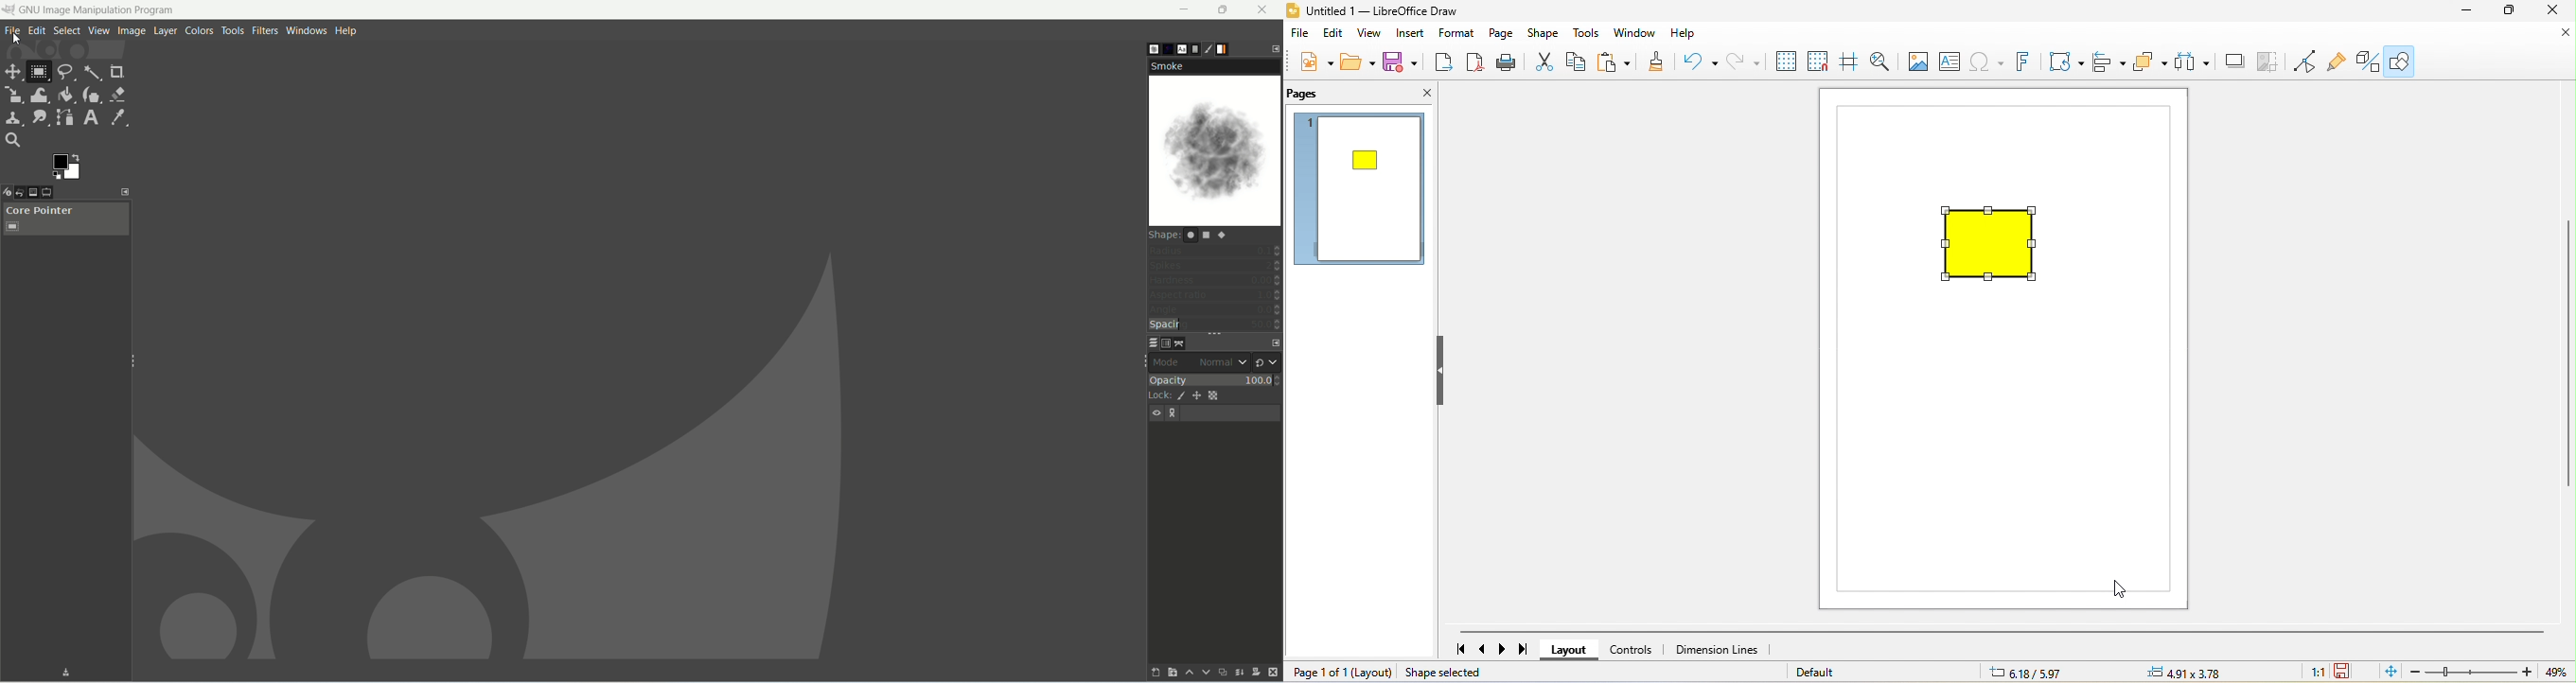  I want to click on image, so click(1917, 61).